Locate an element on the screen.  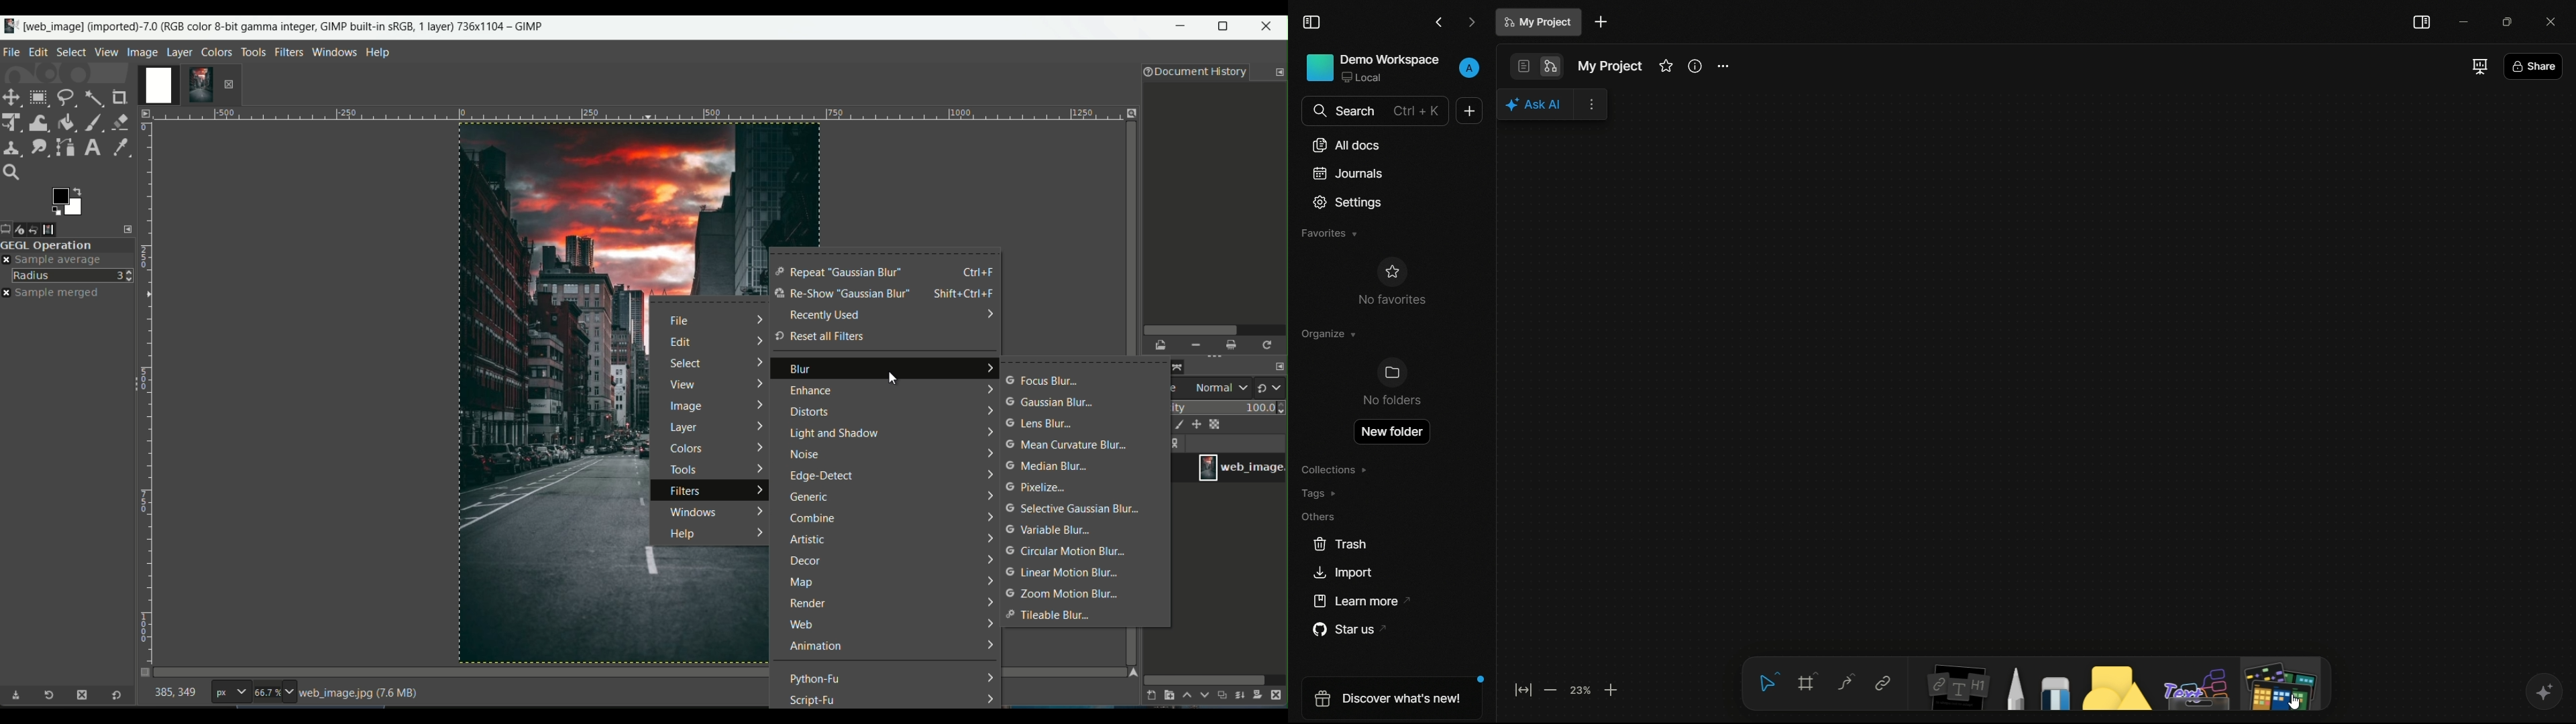
smudge tool is located at coordinates (38, 147).